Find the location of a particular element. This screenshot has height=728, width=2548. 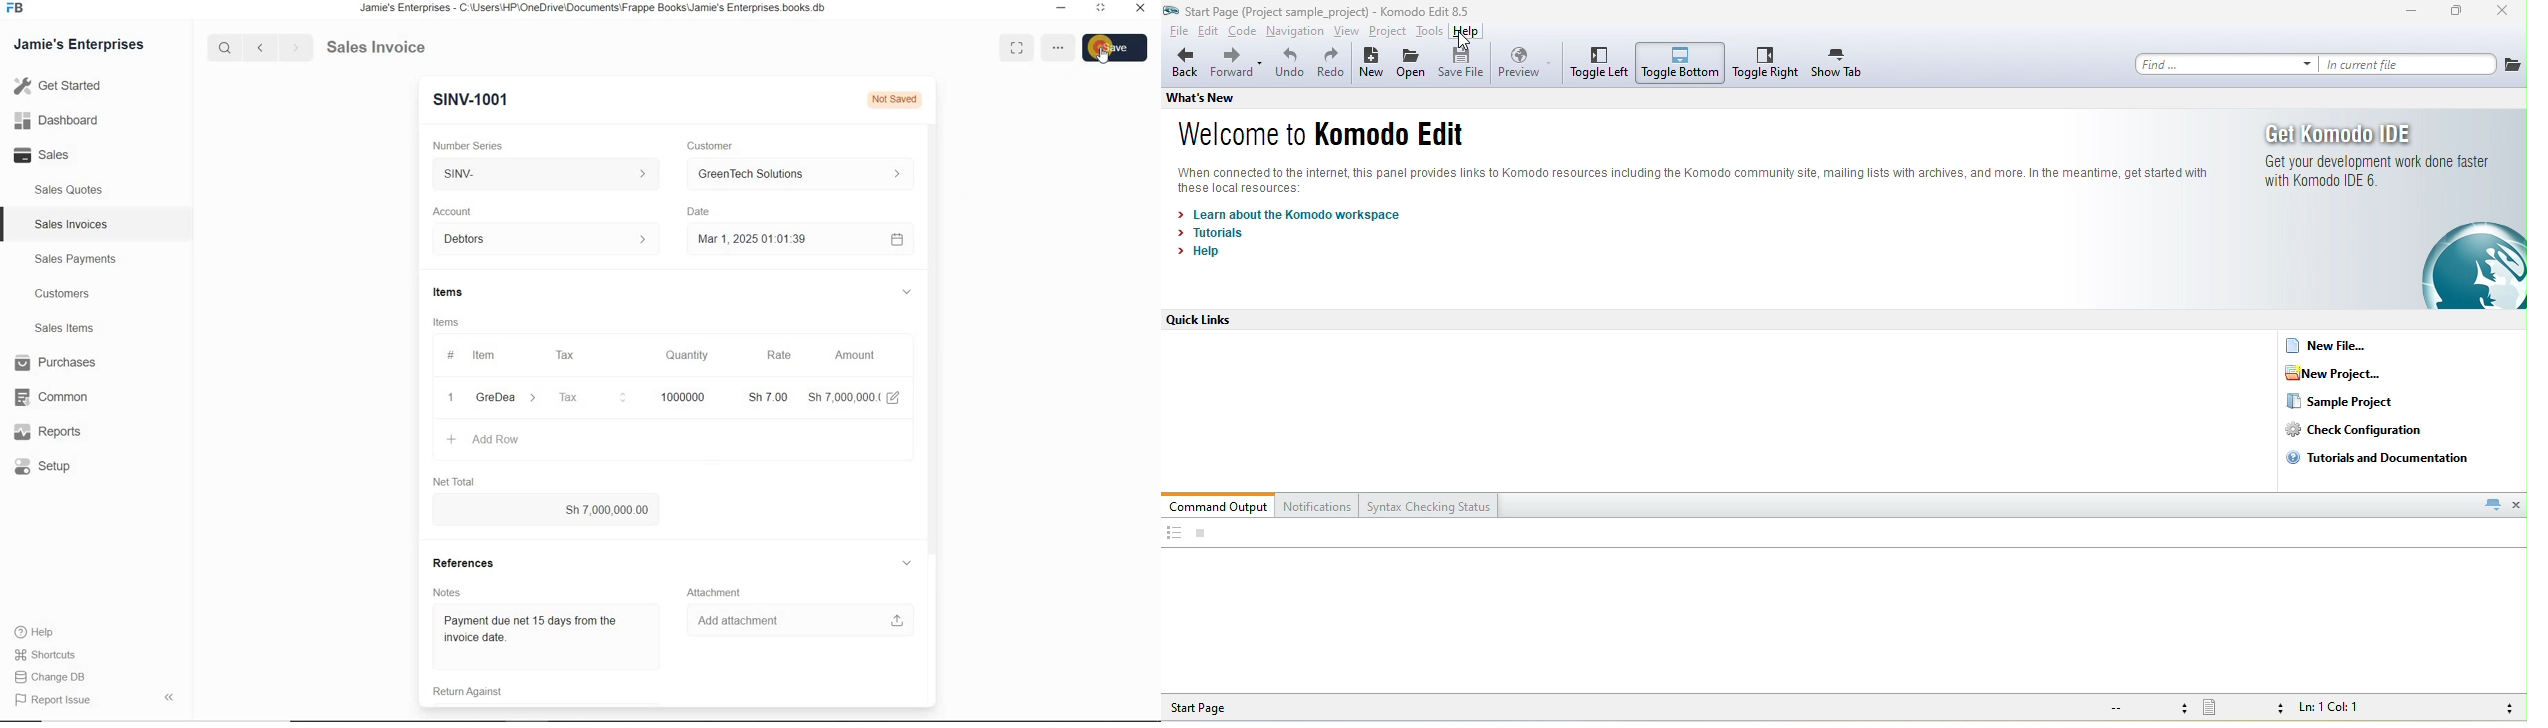

full screen is located at coordinates (1008, 48).